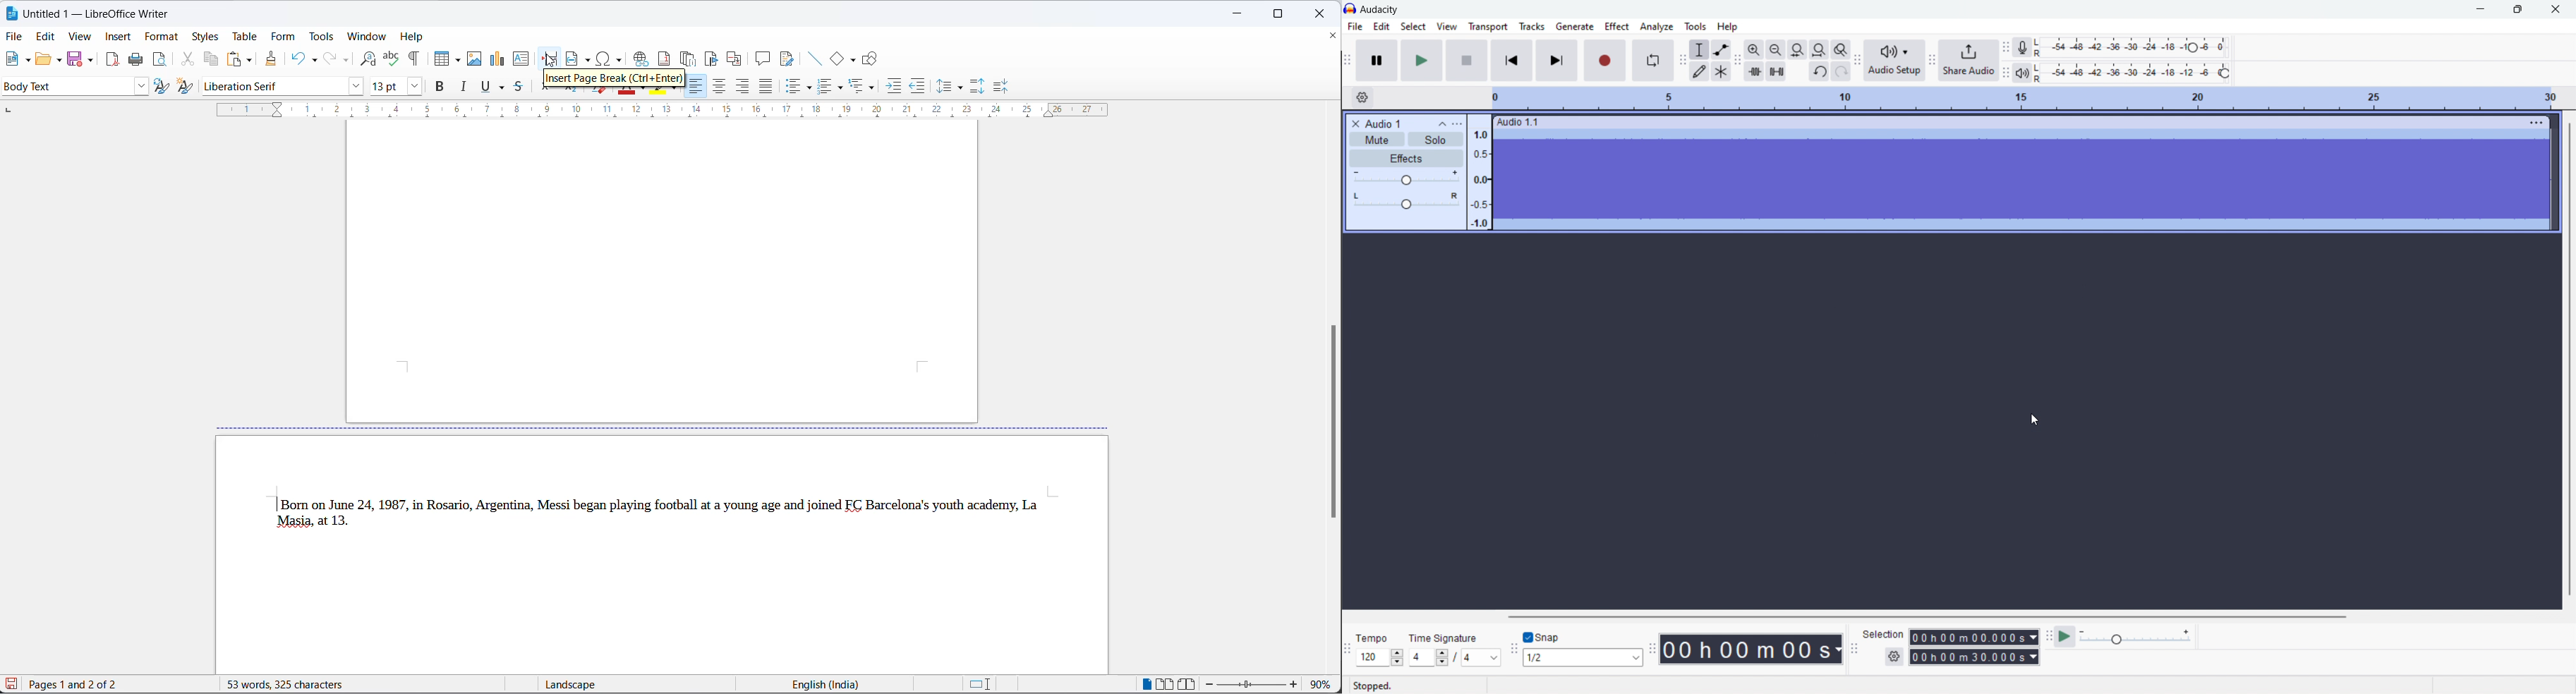 This screenshot has width=2576, height=700. What do you see at coordinates (550, 61) in the screenshot?
I see `cursor` at bounding box center [550, 61].